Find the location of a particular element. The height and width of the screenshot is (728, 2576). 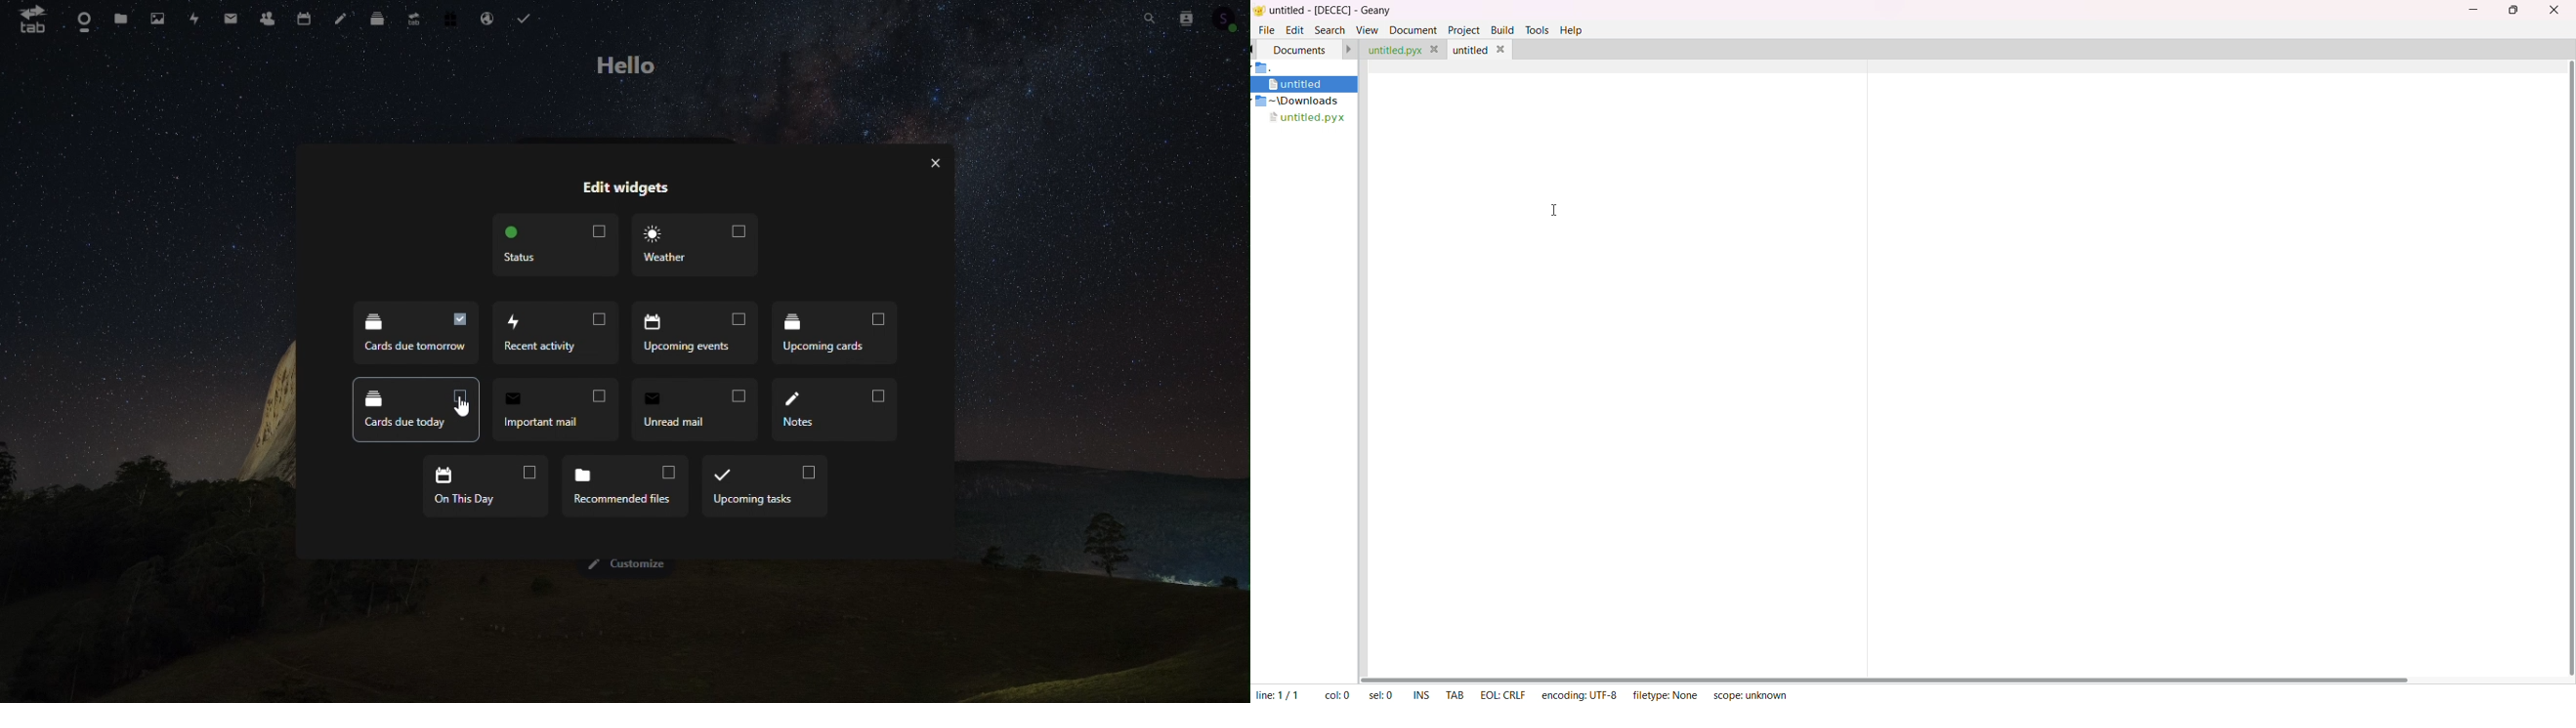

Hello is located at coordinates (631, 63).